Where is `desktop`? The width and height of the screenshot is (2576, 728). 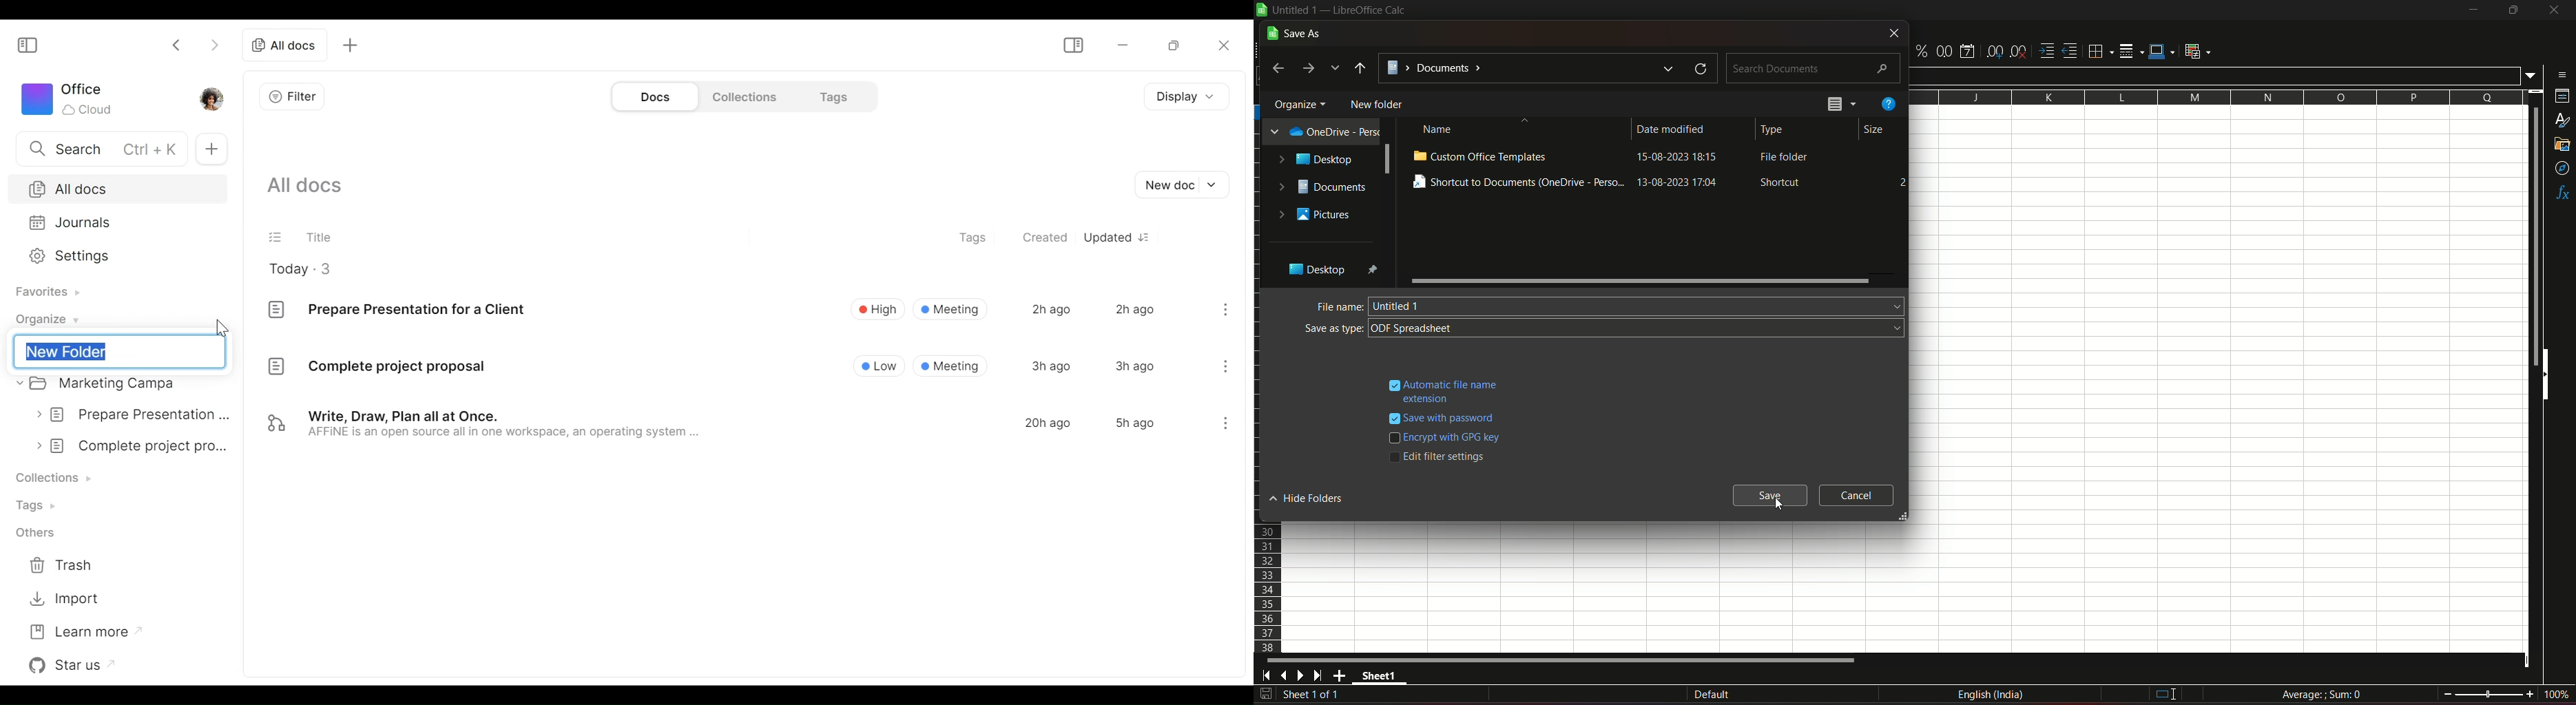
desktop is located at coordinates (1314, 270).